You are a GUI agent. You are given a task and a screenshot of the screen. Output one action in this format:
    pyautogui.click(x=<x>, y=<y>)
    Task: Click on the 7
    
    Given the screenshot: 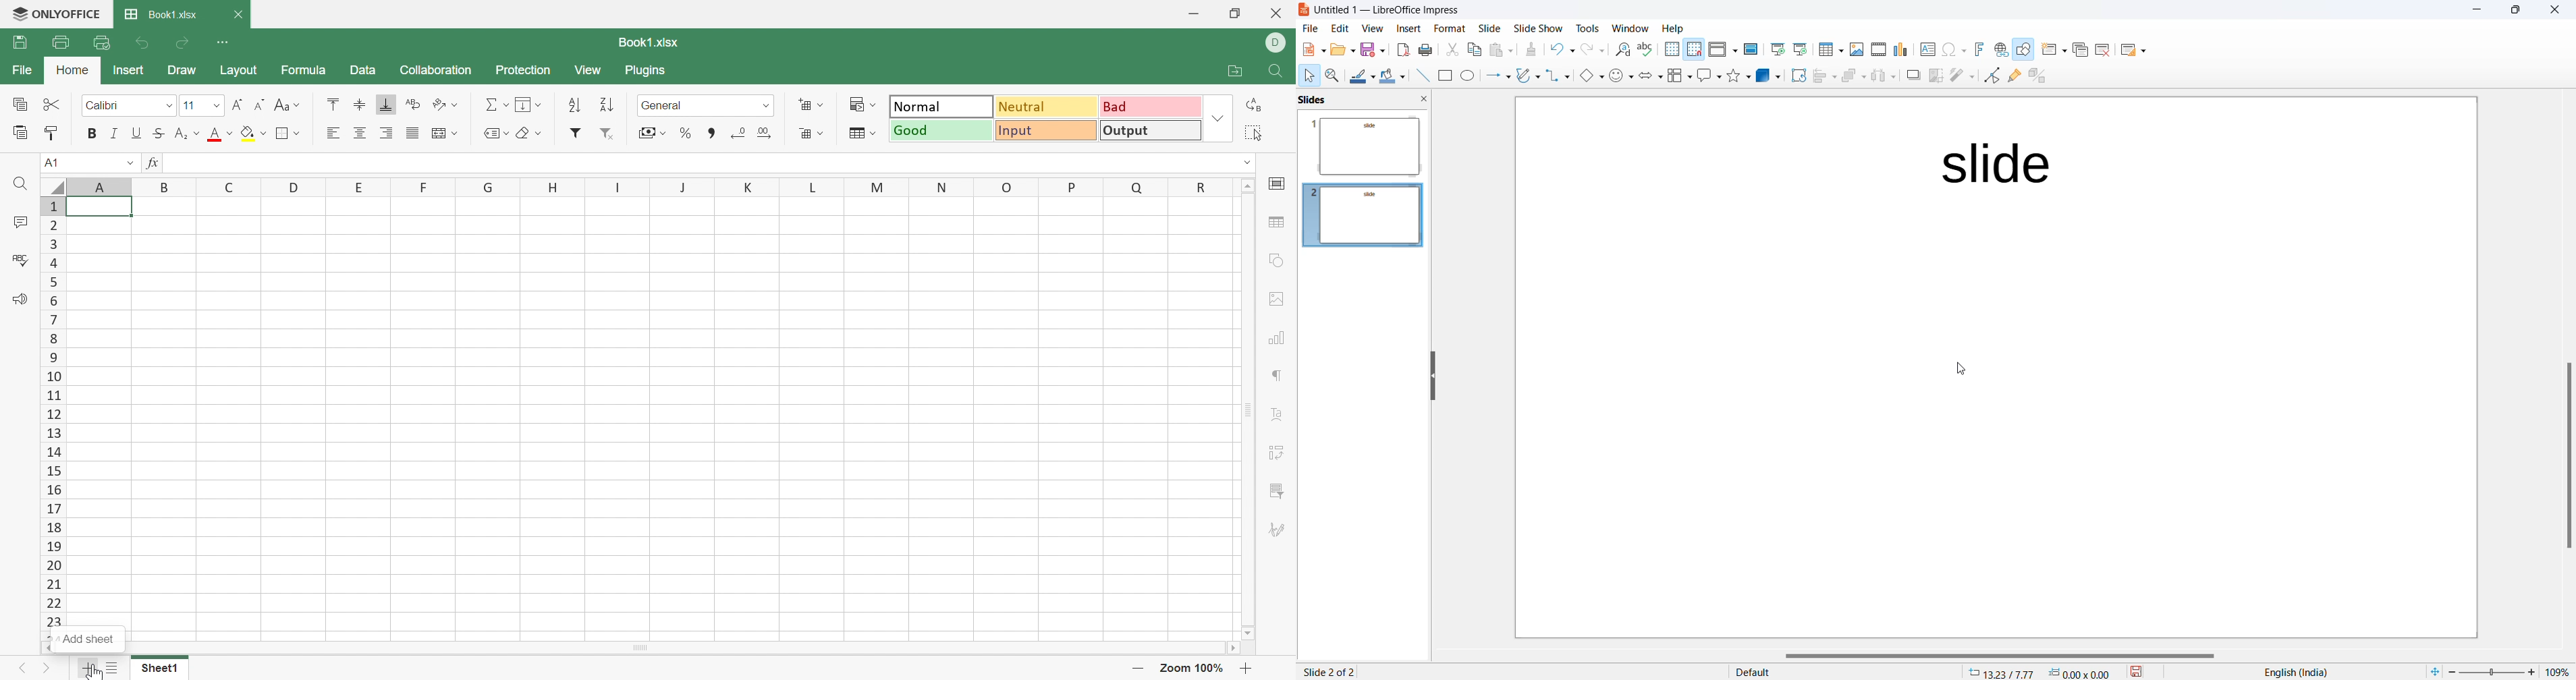 What is the action you would take?
    pyautogui.click(x=53, y=320)
    